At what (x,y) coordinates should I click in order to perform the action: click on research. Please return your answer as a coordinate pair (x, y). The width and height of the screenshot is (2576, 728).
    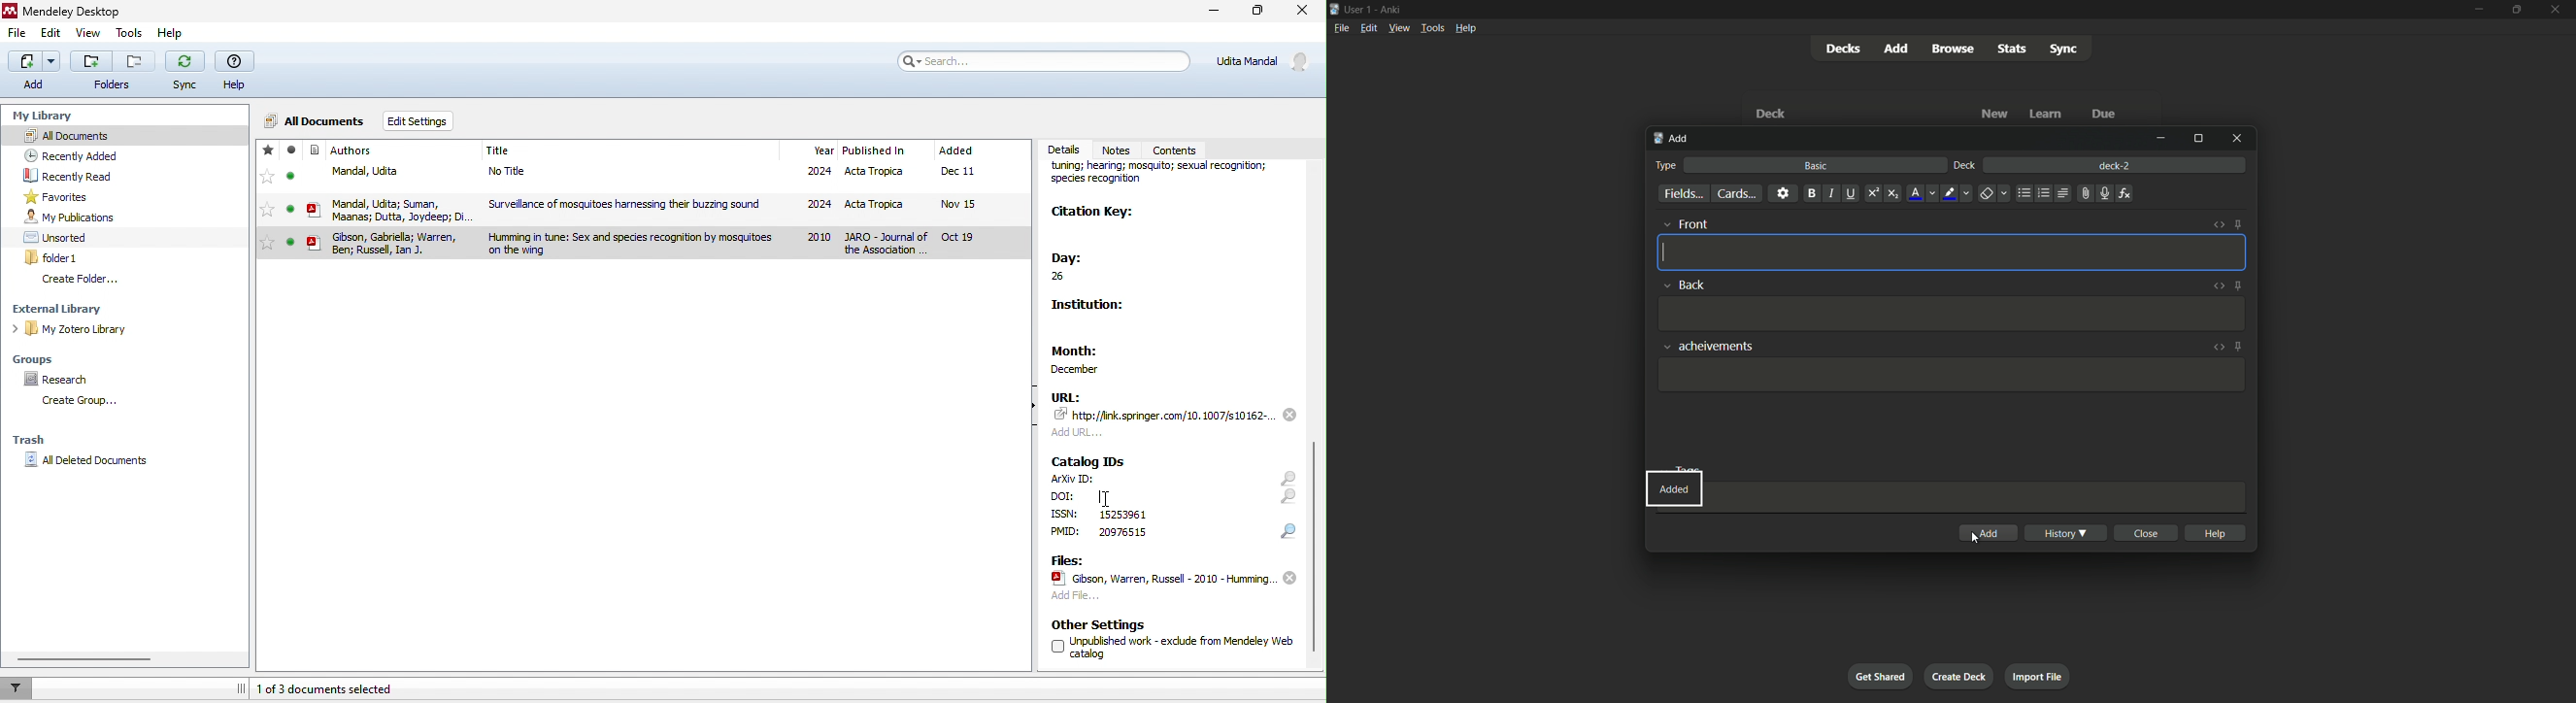
    Looking at the image, I should click on (61, 380).